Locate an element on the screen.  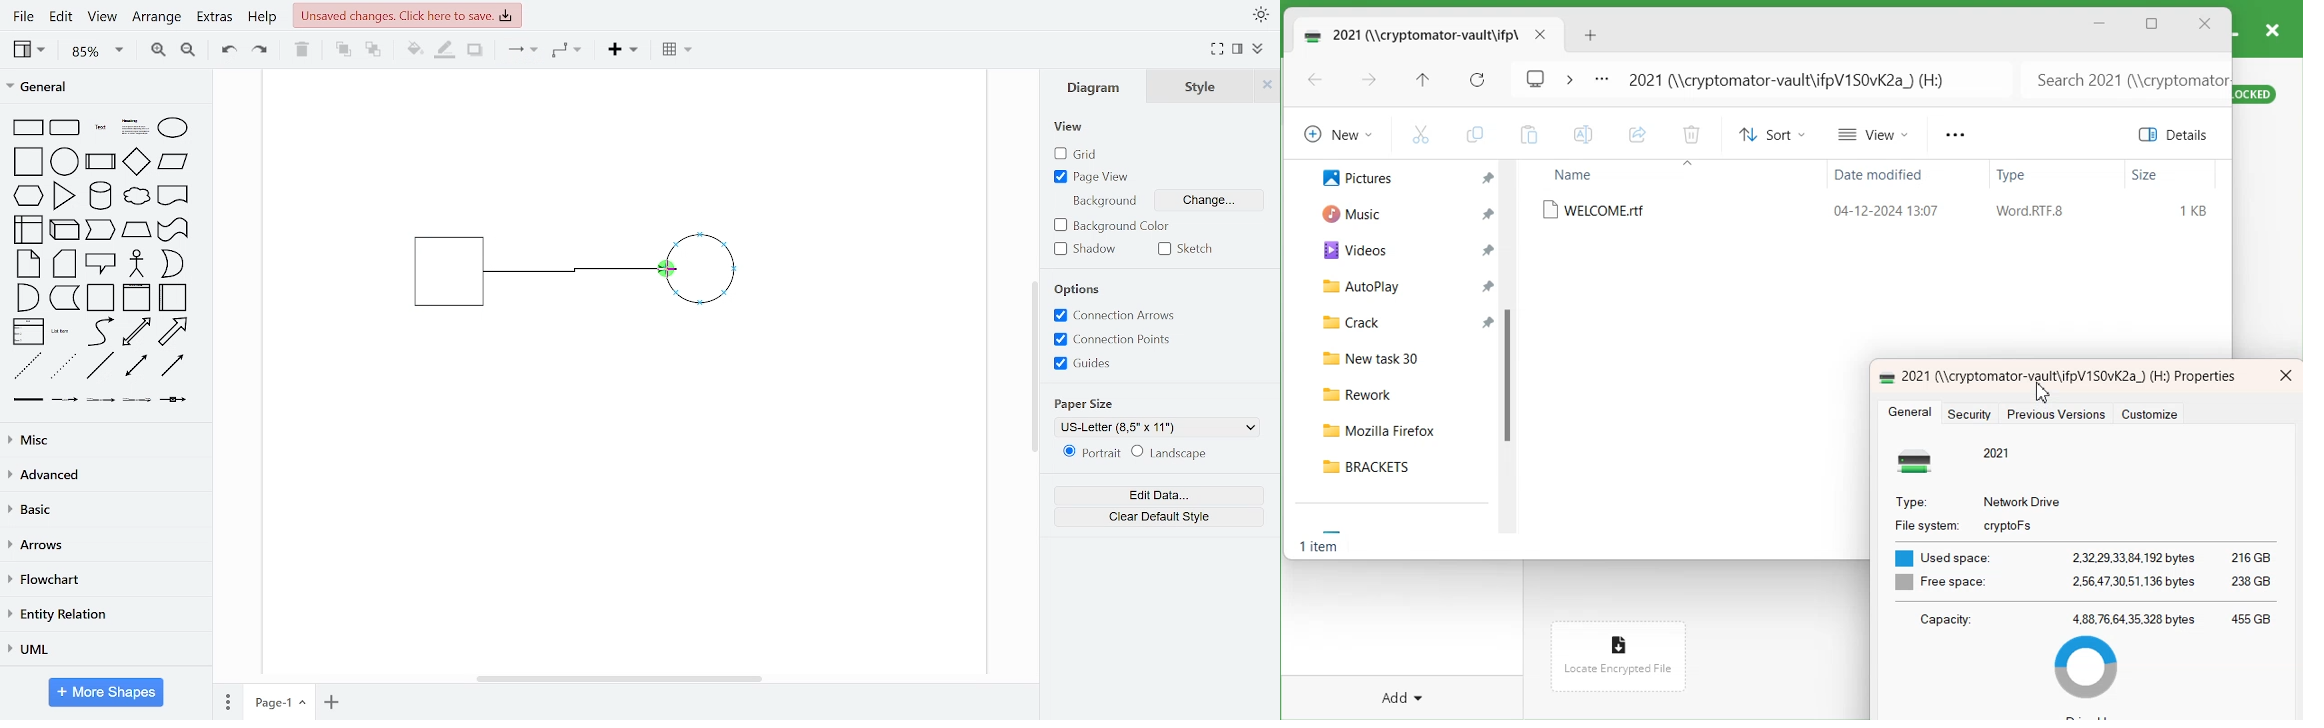
4,88,76,64.35,.328 bytes is located at coordinates (2134, 618).